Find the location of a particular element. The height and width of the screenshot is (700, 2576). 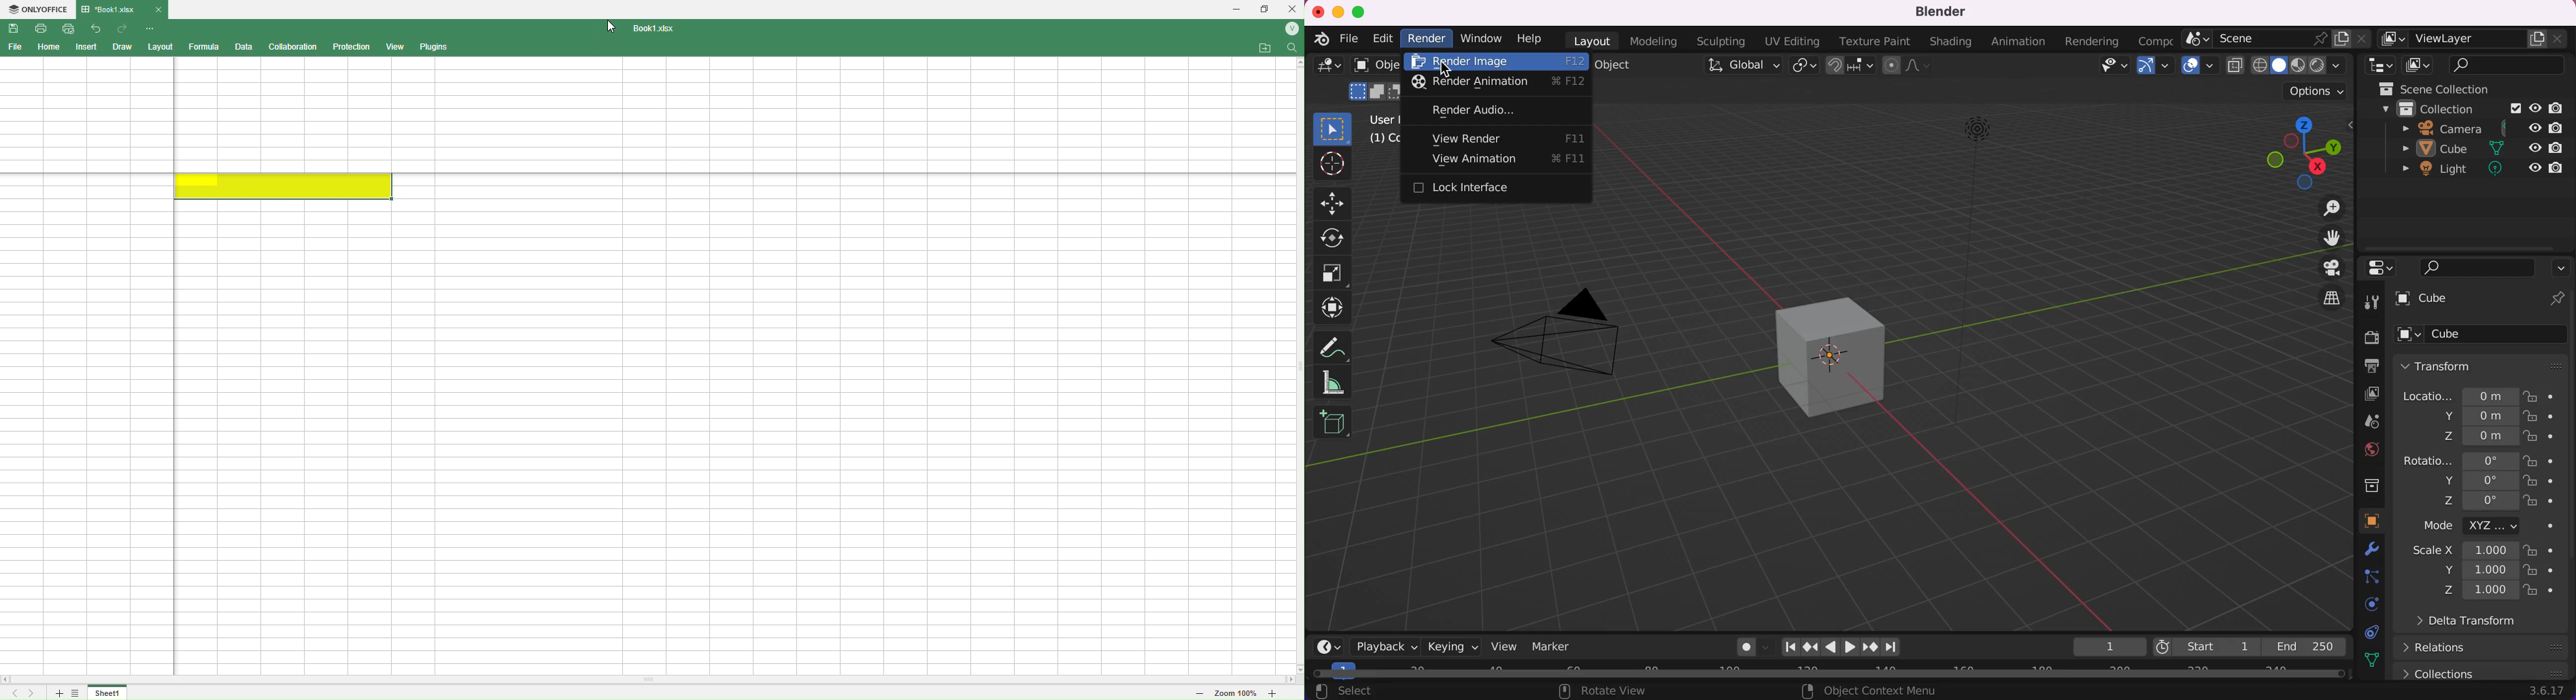

options is located at coordinates (2313, 91).